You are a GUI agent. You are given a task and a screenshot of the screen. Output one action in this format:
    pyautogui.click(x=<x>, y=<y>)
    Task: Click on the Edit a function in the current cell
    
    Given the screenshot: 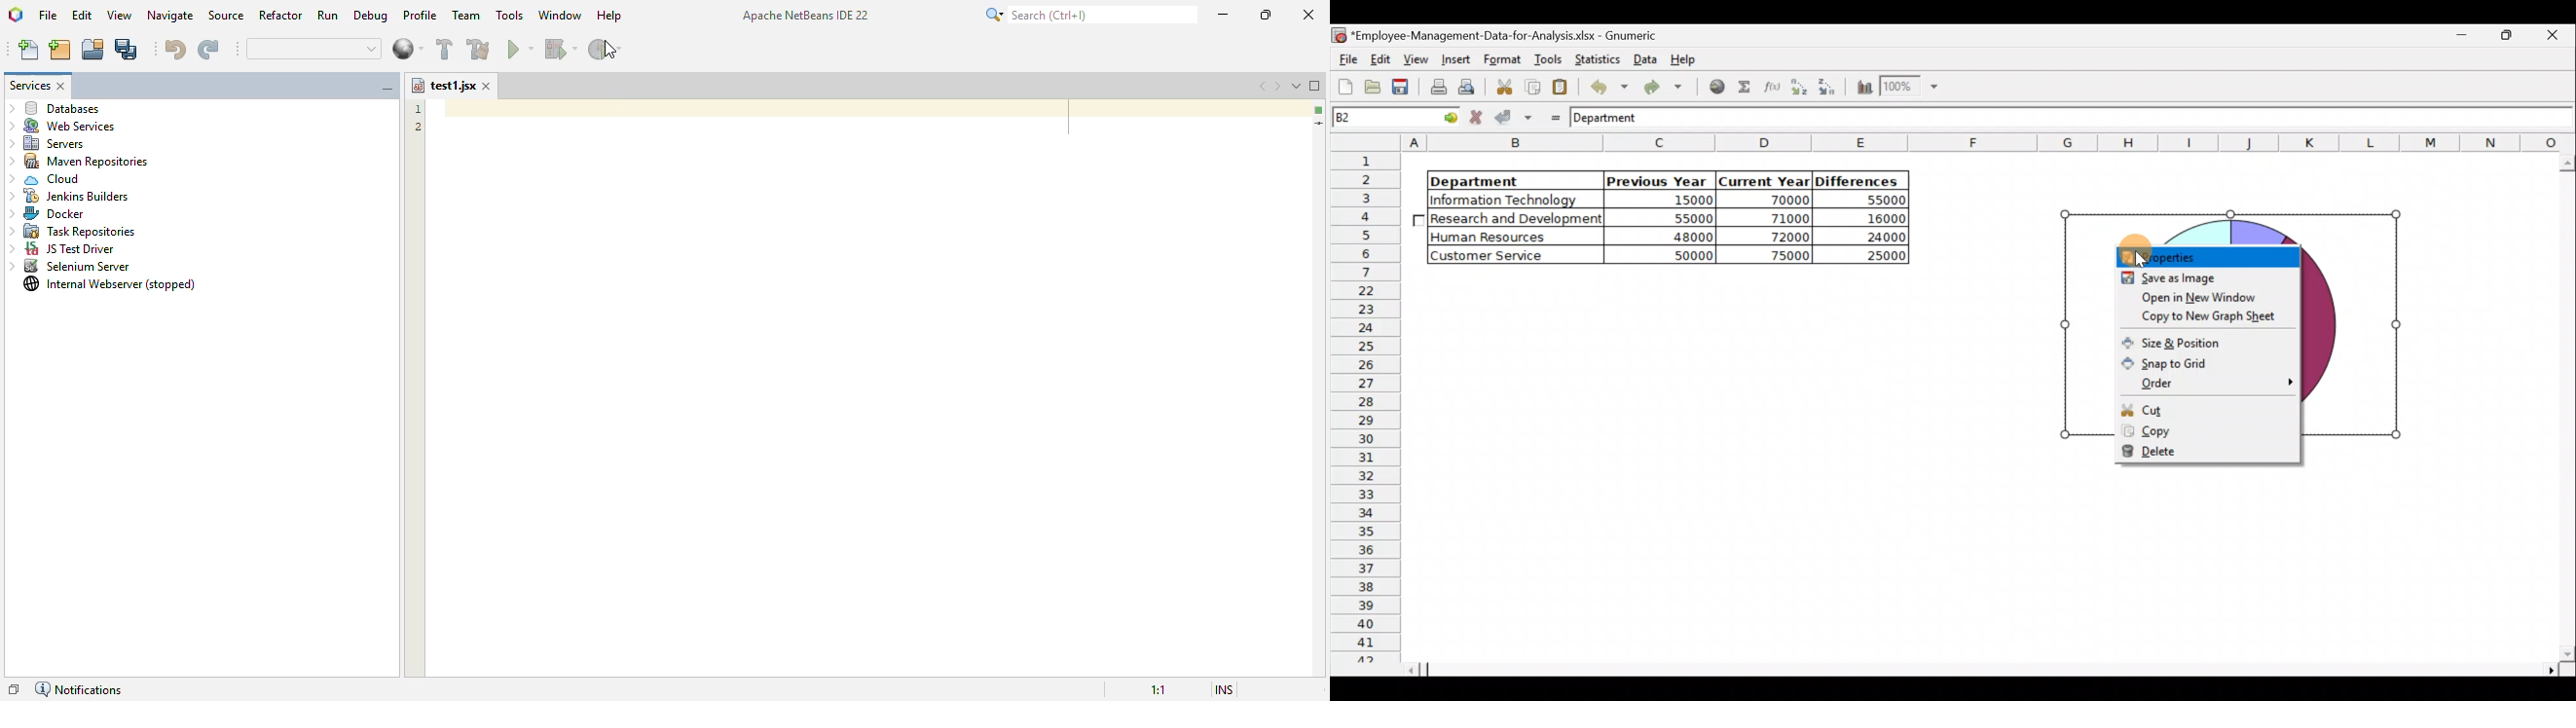 What is the action you would take?
    pyautogui.click(x=1771, y=86)
    